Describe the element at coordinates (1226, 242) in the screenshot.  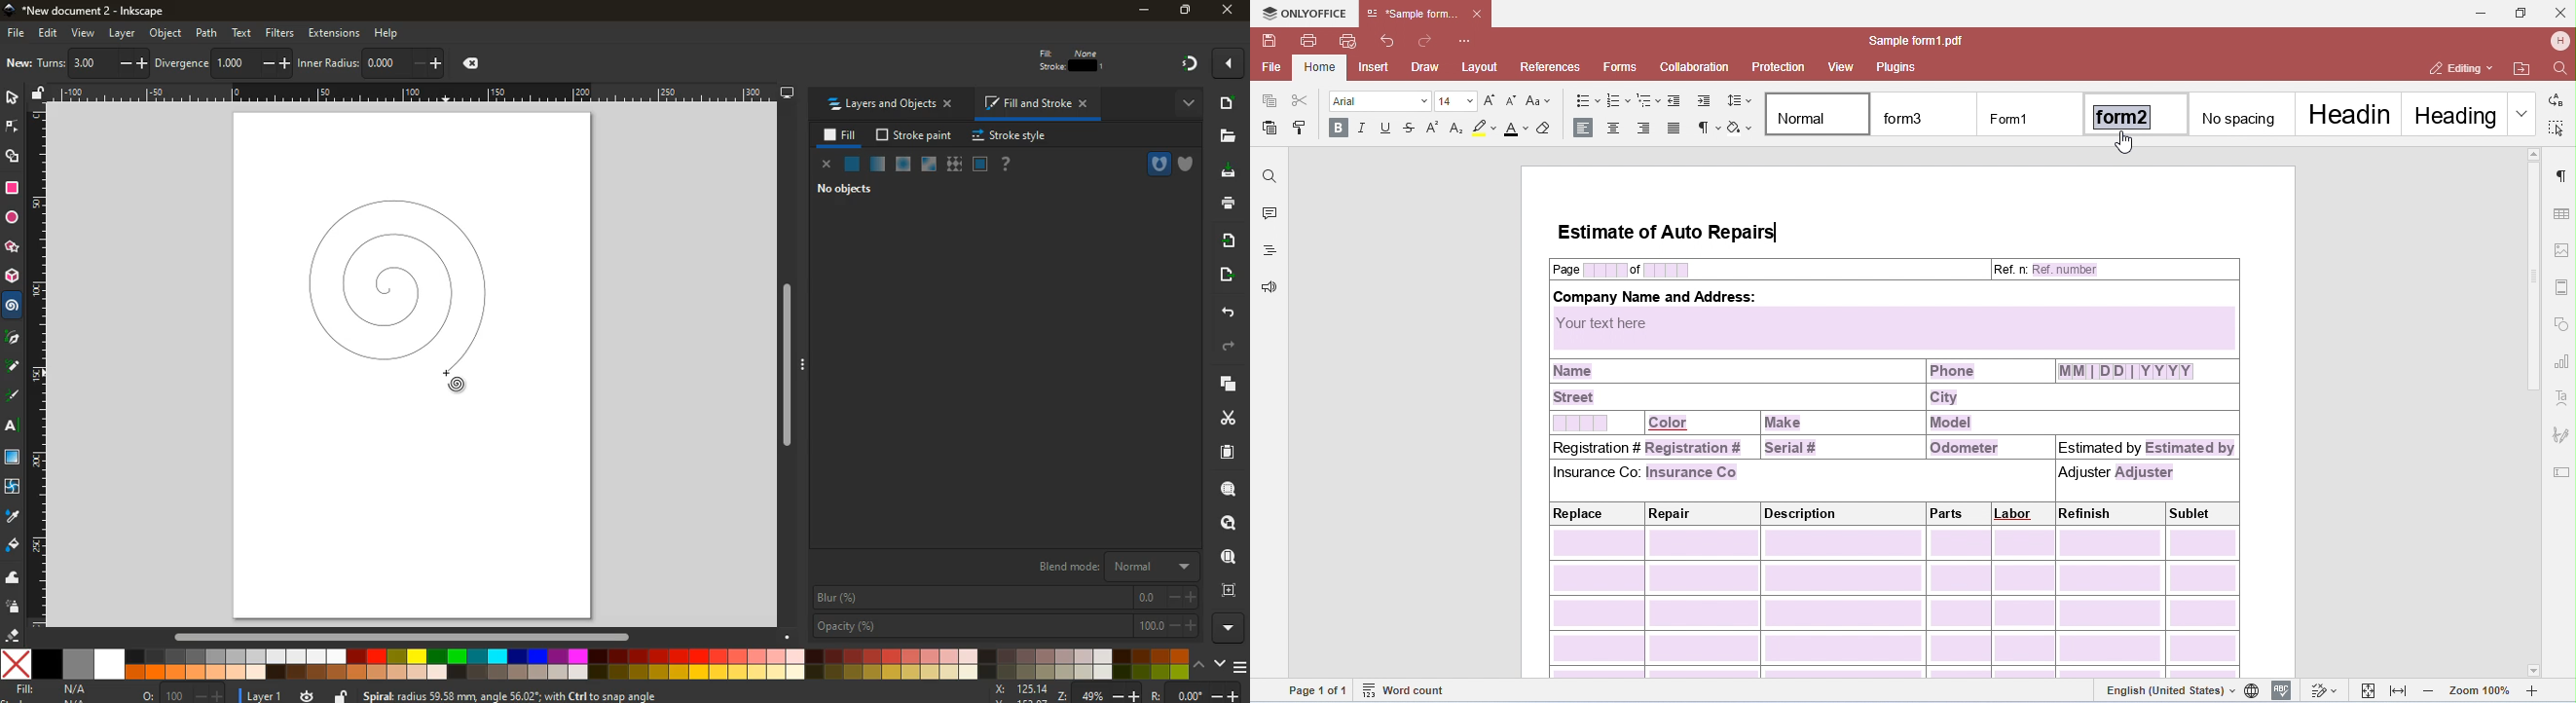
I see `receive` at that location.